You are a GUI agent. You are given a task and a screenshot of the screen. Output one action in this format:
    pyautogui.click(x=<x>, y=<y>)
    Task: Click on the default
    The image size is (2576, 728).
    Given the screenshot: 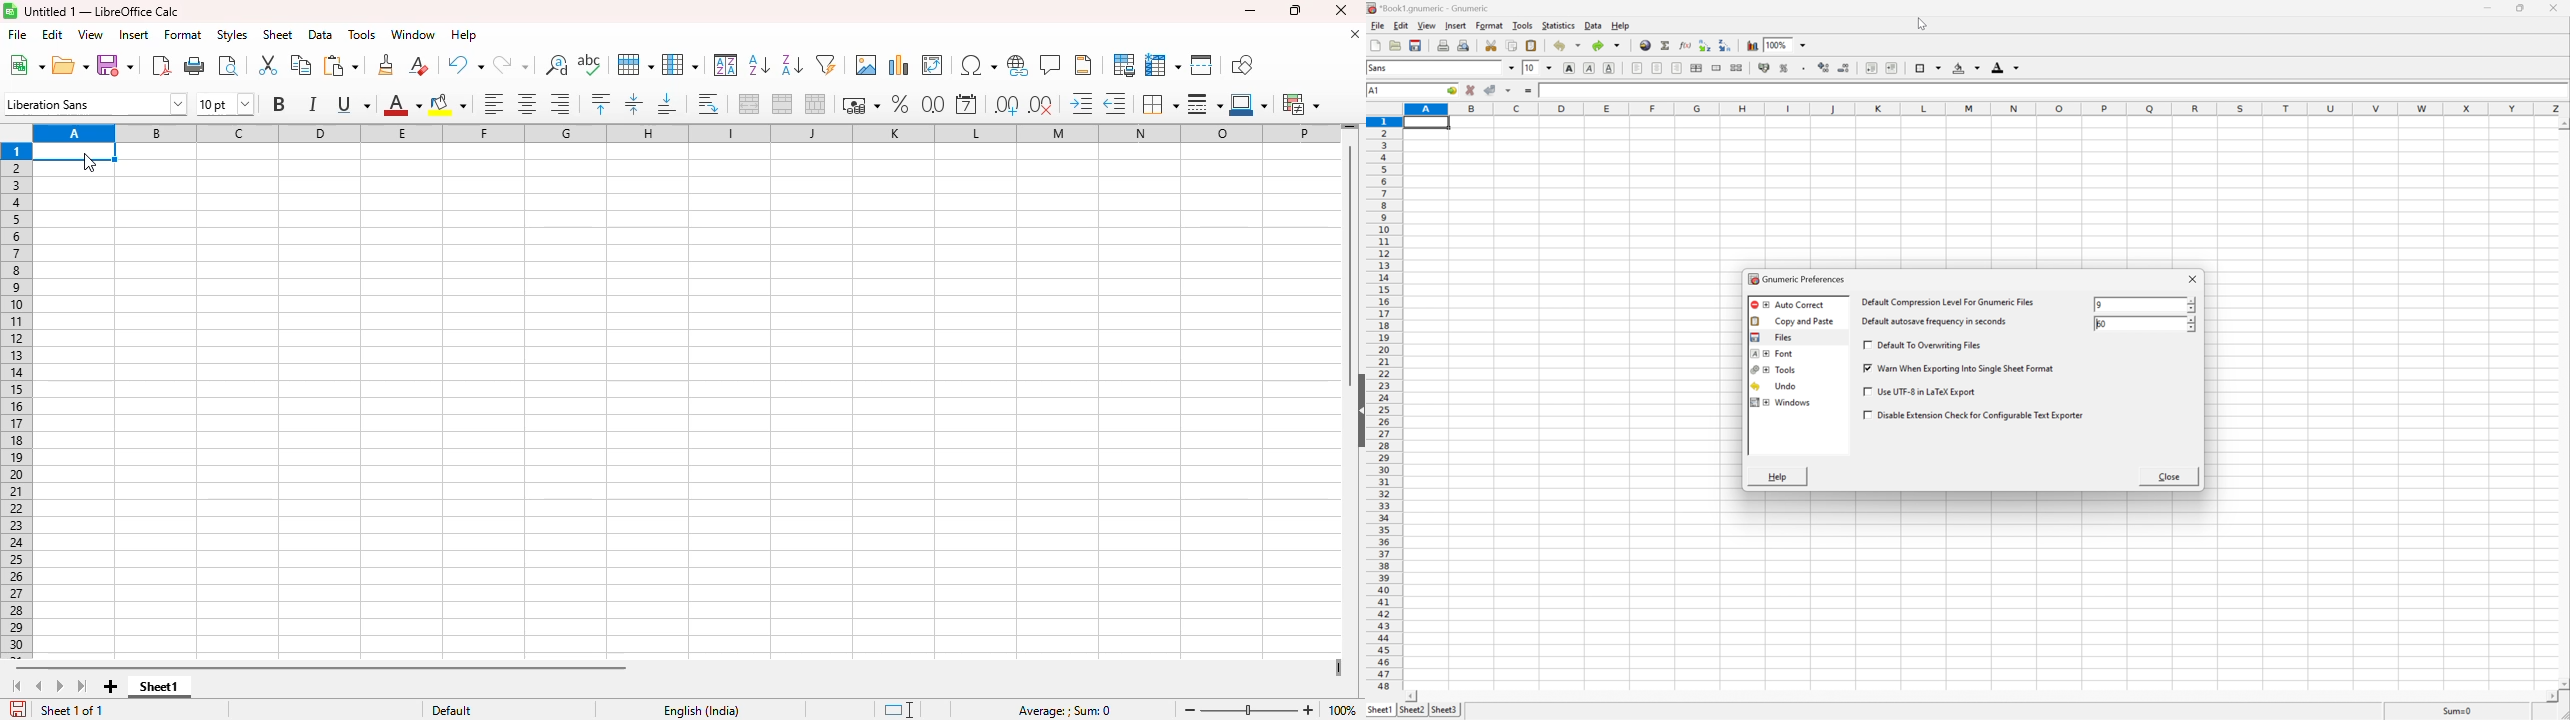 What is the action you would take?
    pyautogui.click(x=452, y=711)
    